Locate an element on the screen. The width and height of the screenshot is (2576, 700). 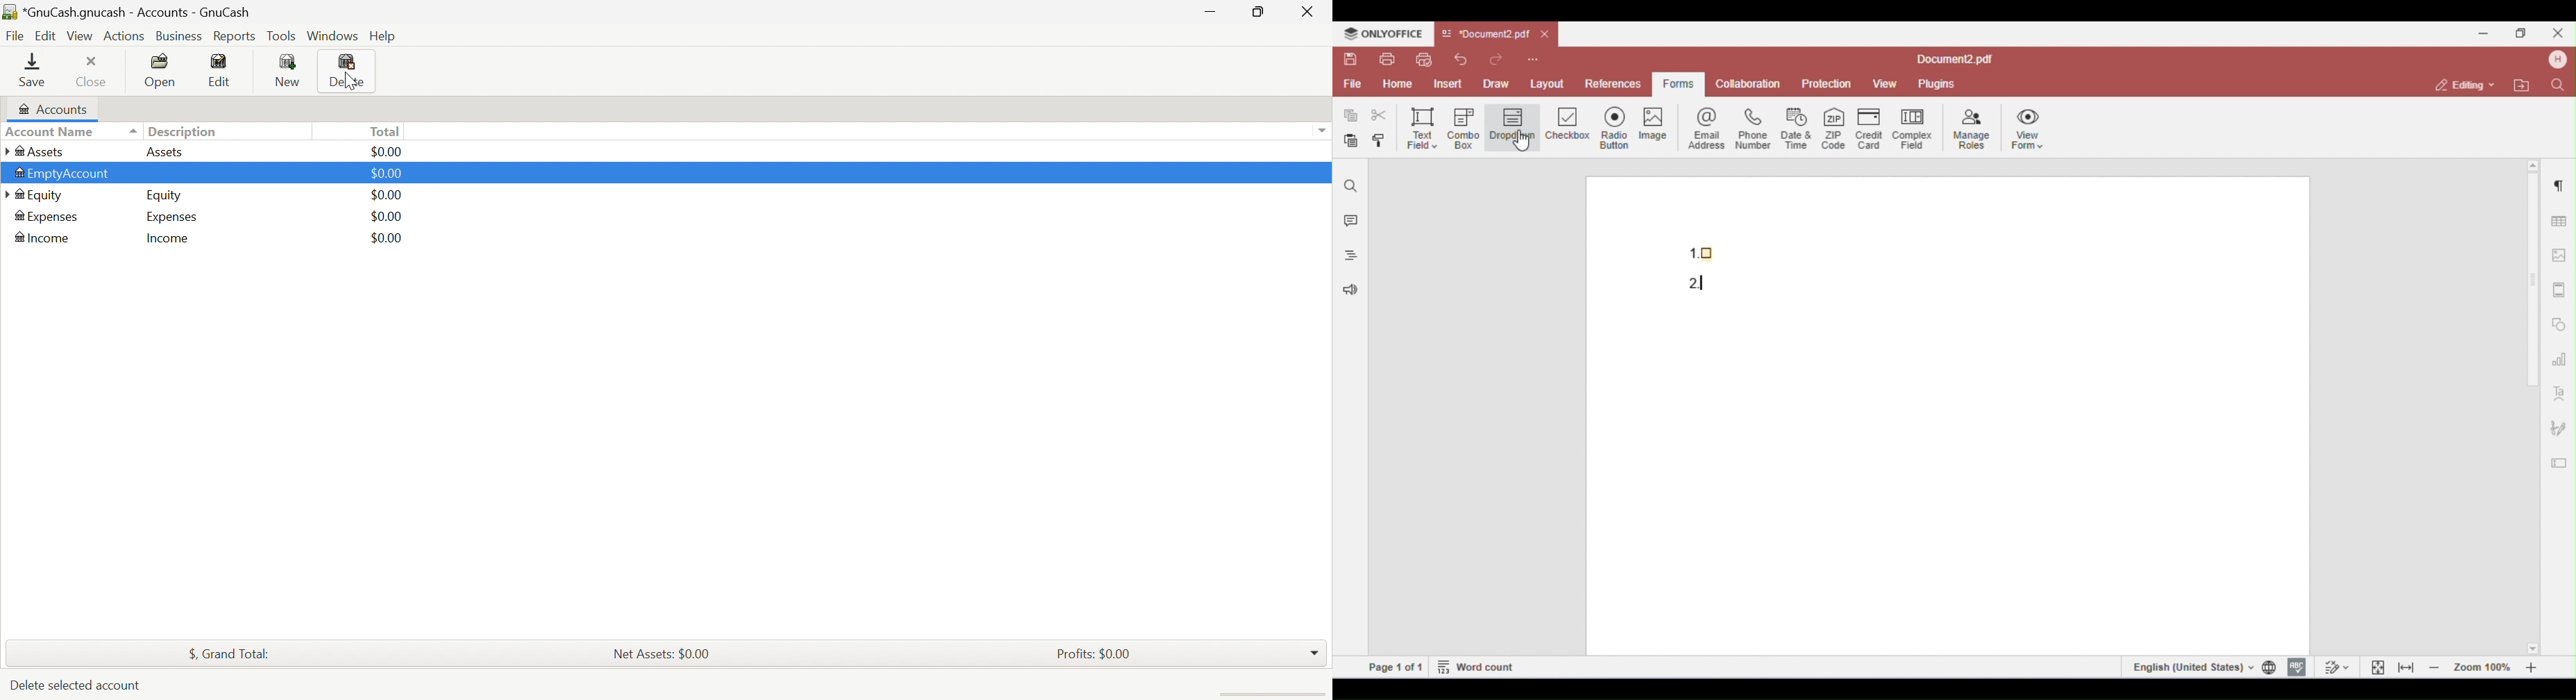
EmptyAccount is located at coordinates (64, 174).